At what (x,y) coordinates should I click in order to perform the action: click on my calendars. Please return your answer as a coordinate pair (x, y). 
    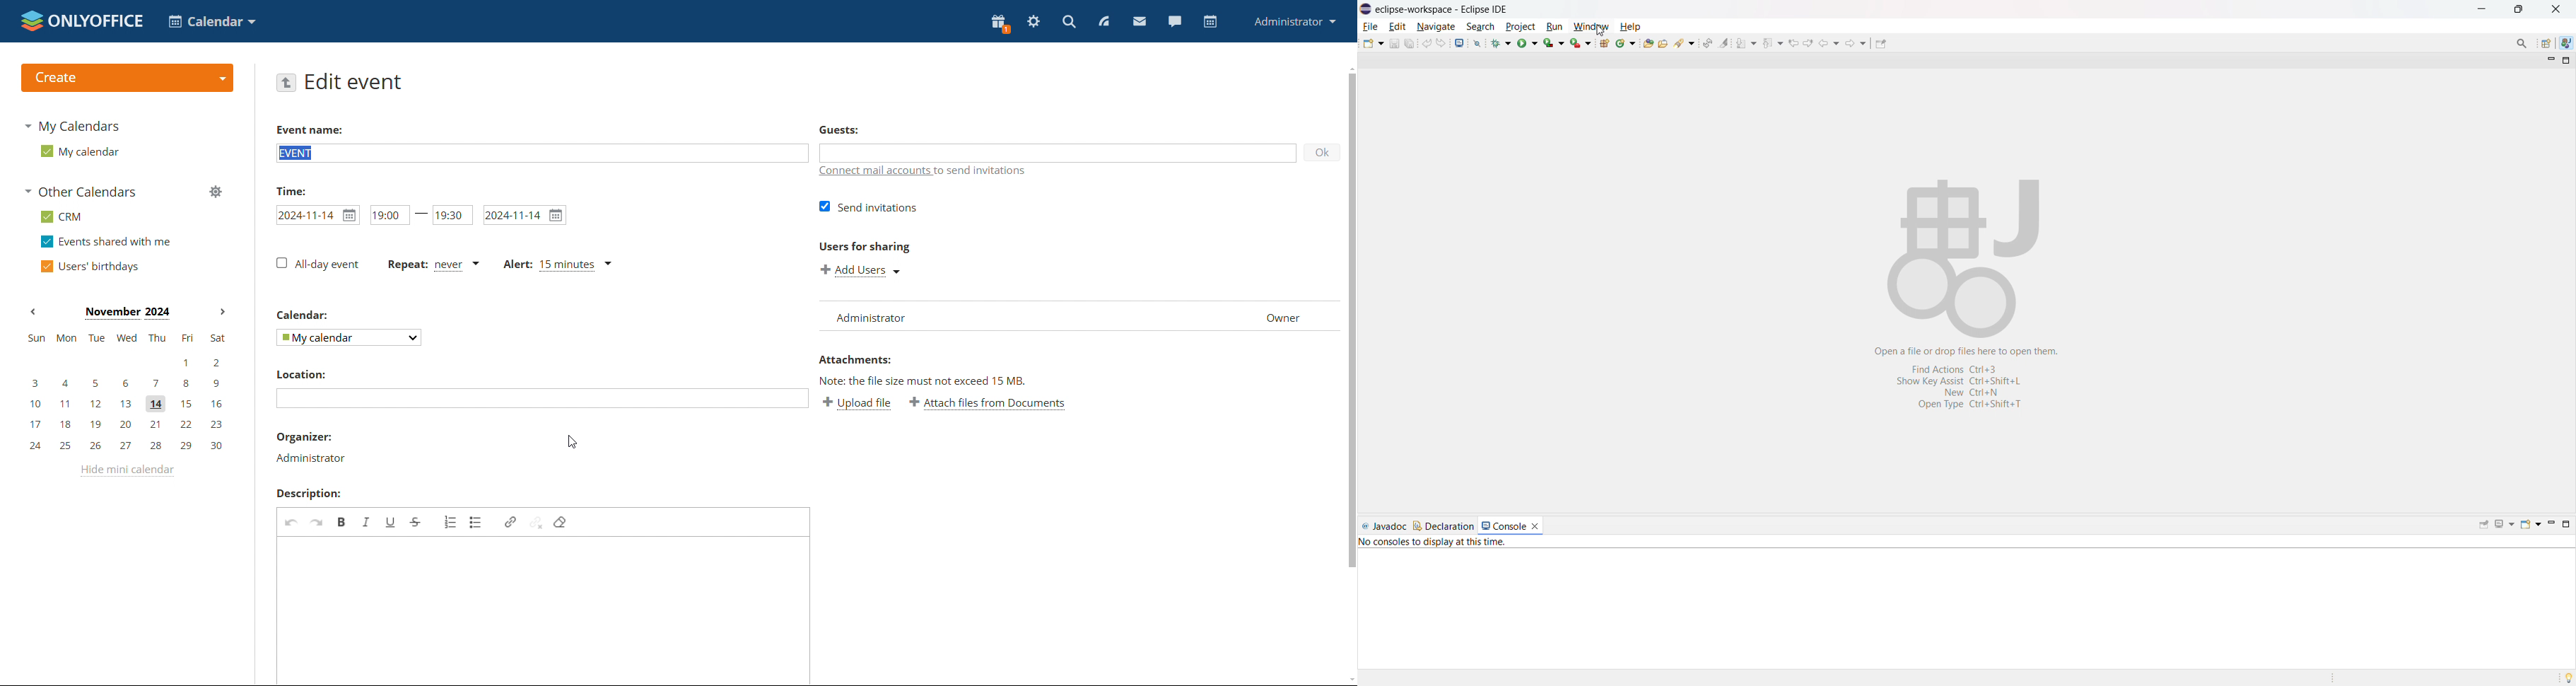
    Looking at the image, I should click on (72, 127).